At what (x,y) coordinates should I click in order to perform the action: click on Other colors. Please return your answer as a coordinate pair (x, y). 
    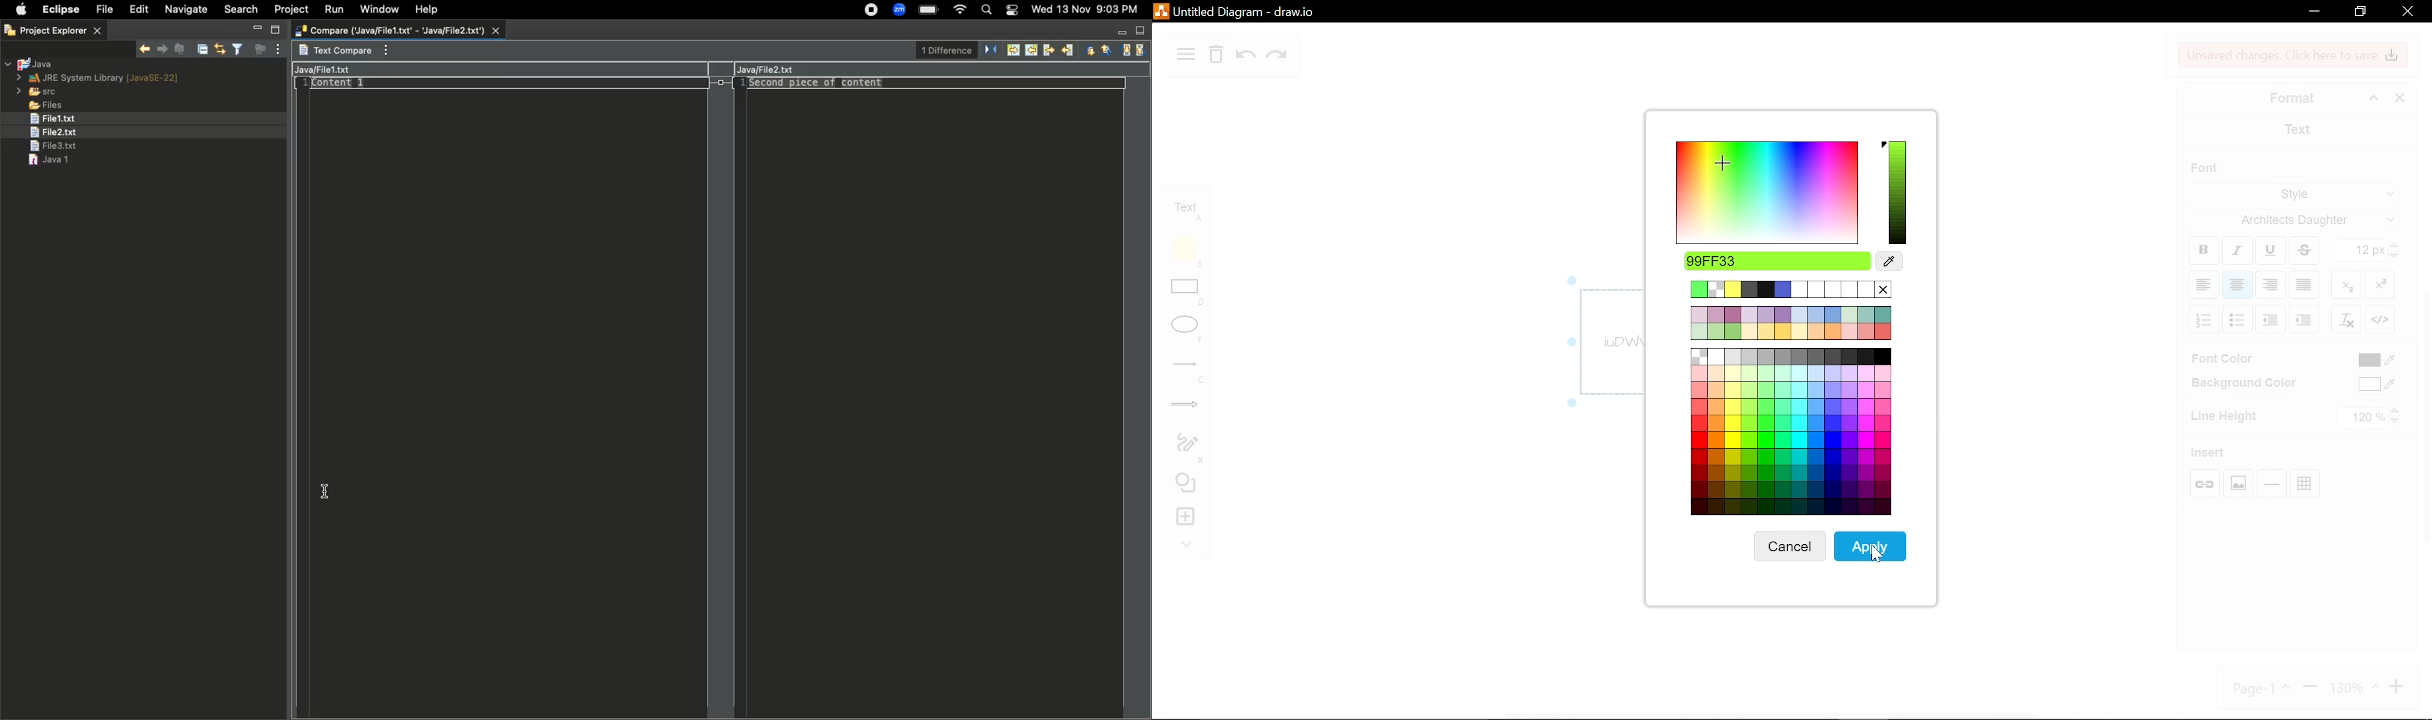
    Looking at the image, I should click on (1786, 433).